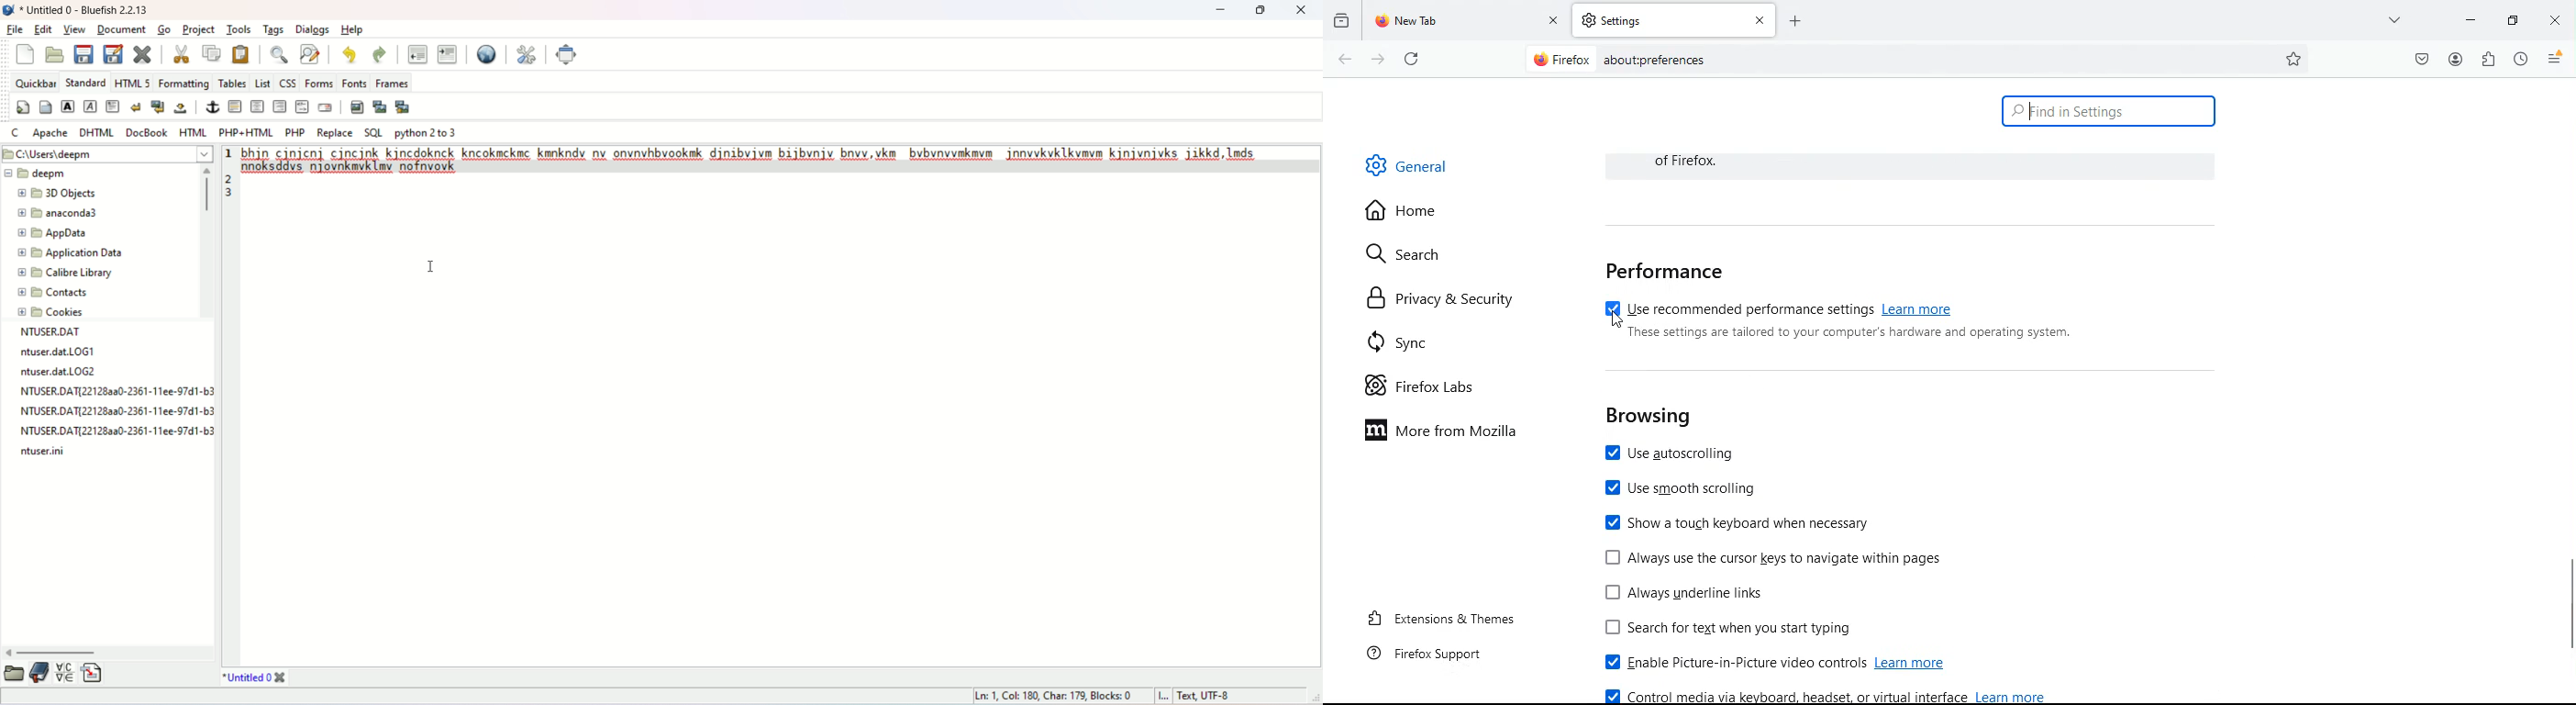 The width and height of the screenshot is (2576, 728). I want to click on cut, so click(177, 52).